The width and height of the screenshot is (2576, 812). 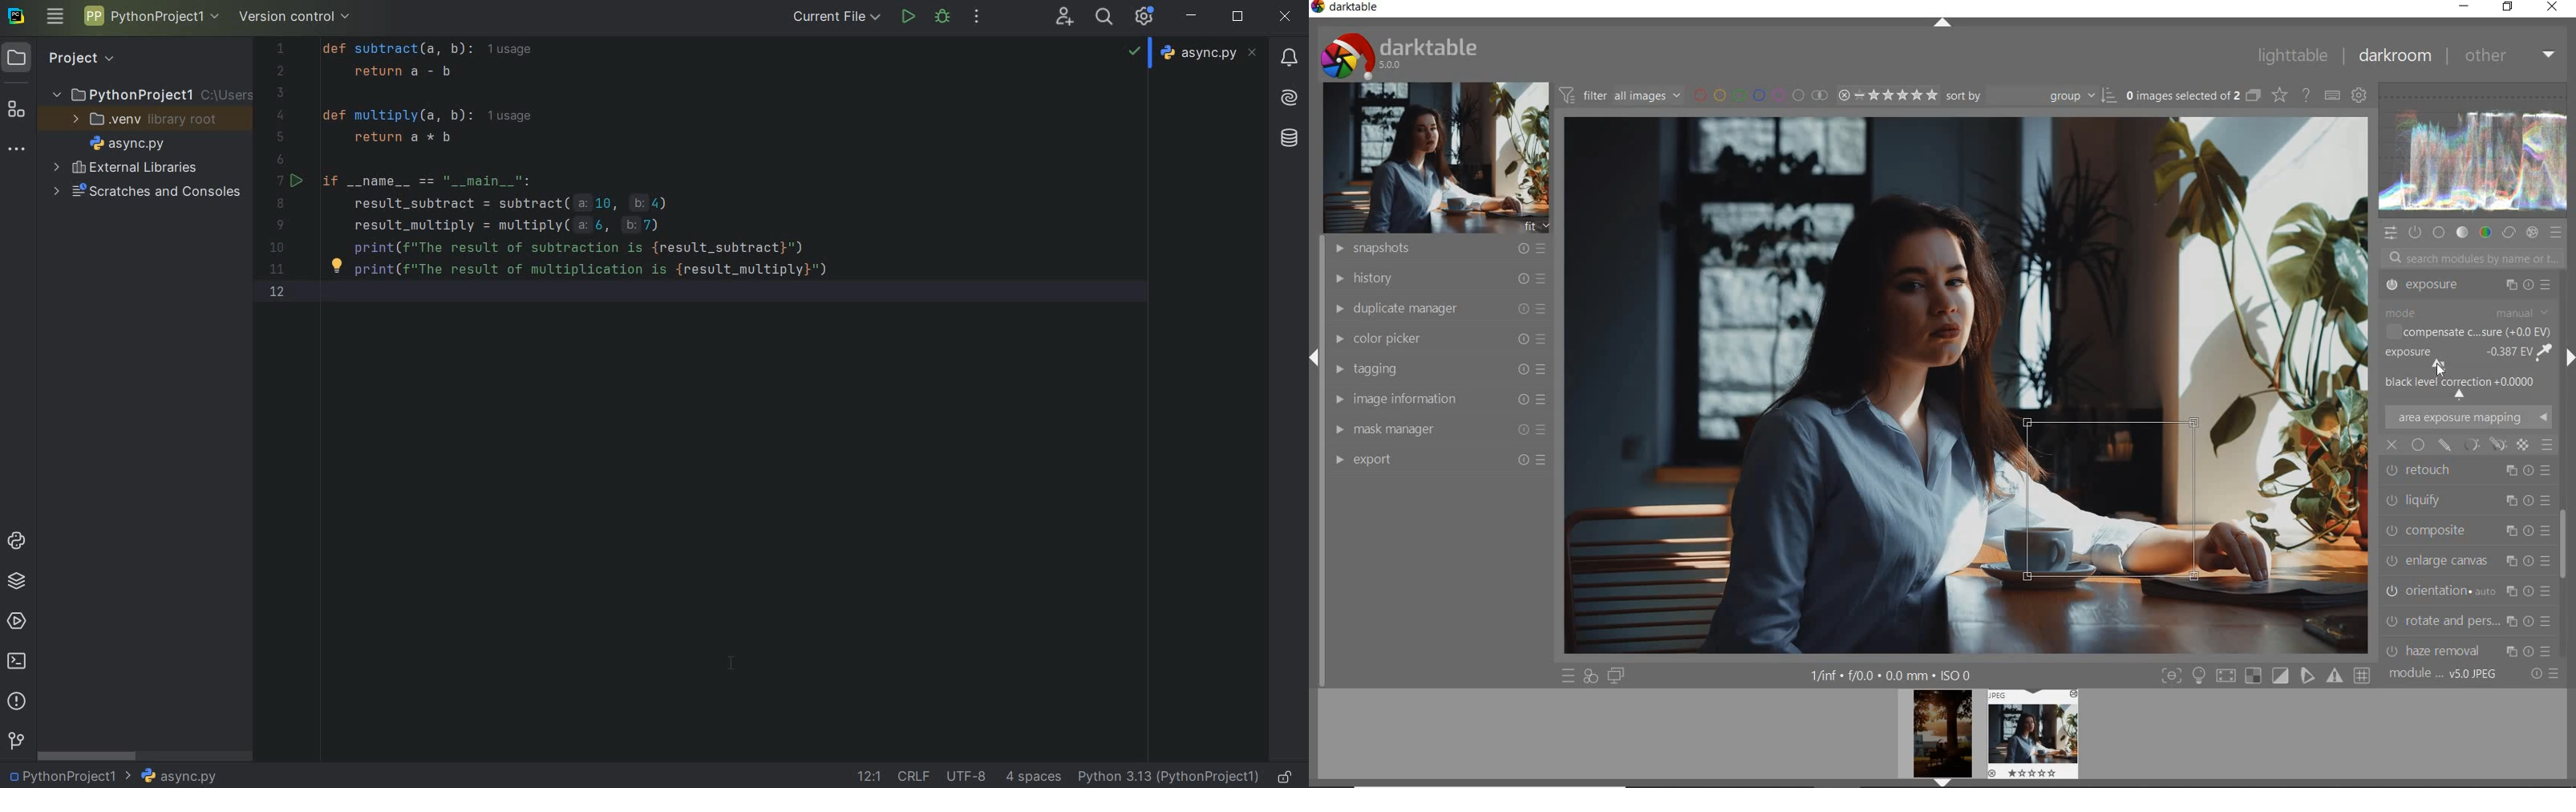 What do you see at coordinates (2485, 233) in the screenshot?
I see `COLOR` at bounding box center [2485, 233].